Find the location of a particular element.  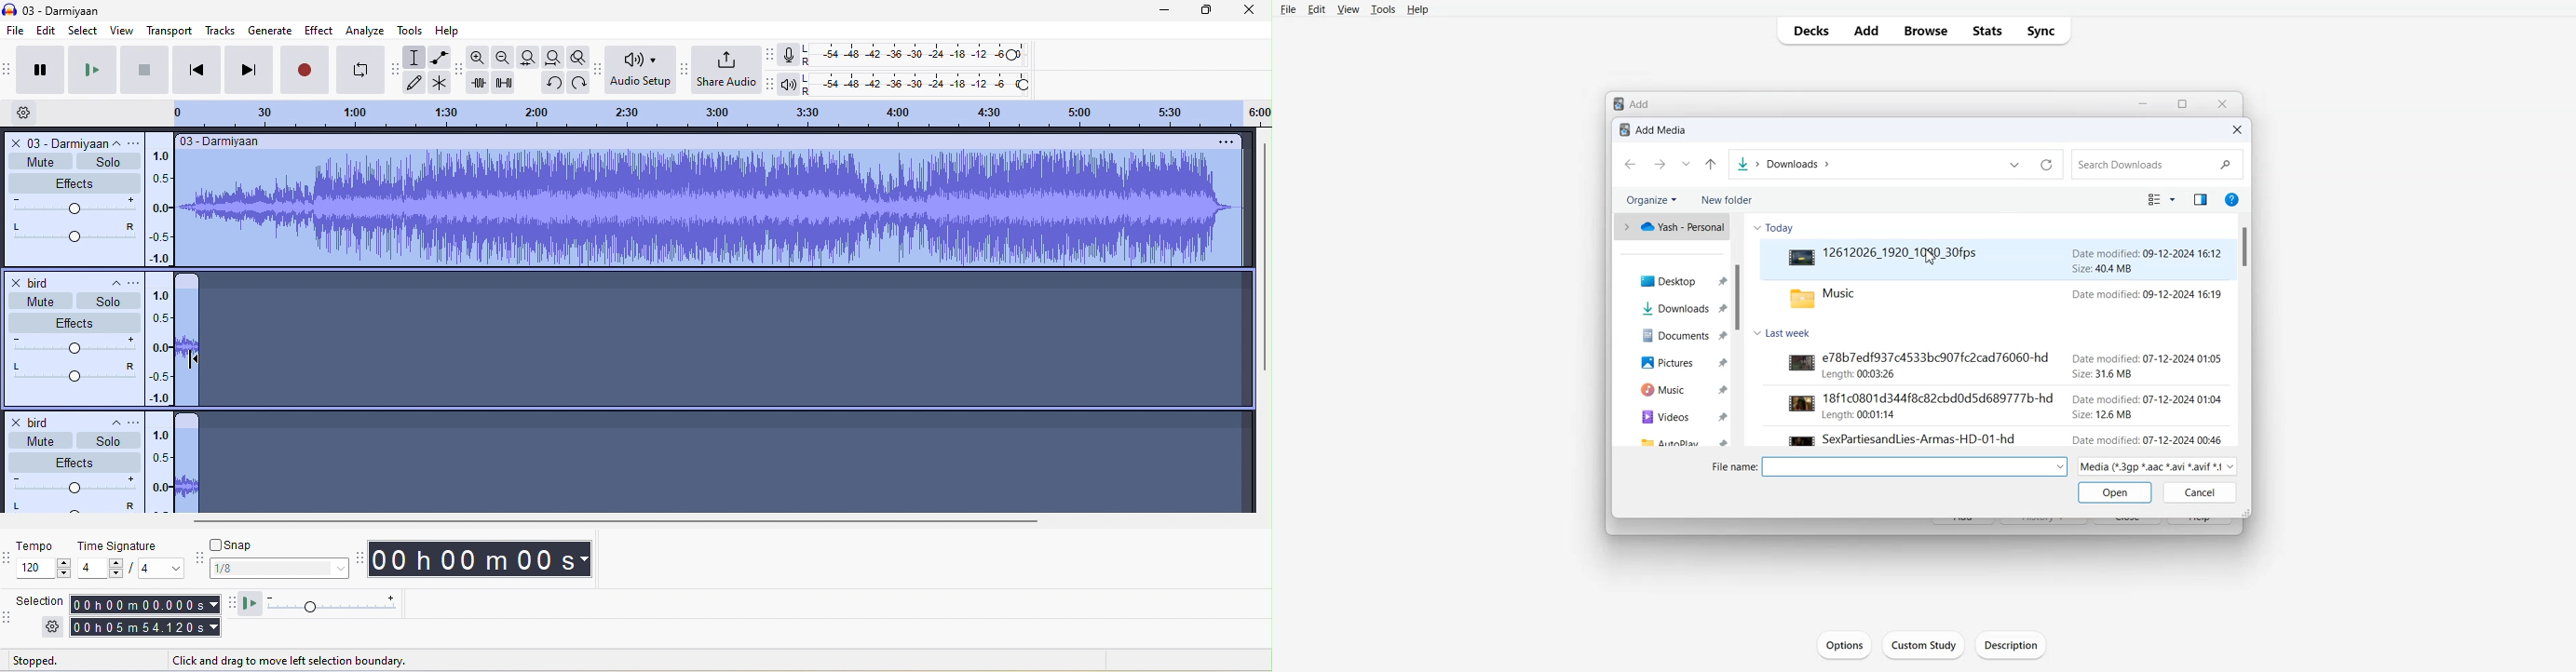

Go Back is located at coordinates (1629, 165).